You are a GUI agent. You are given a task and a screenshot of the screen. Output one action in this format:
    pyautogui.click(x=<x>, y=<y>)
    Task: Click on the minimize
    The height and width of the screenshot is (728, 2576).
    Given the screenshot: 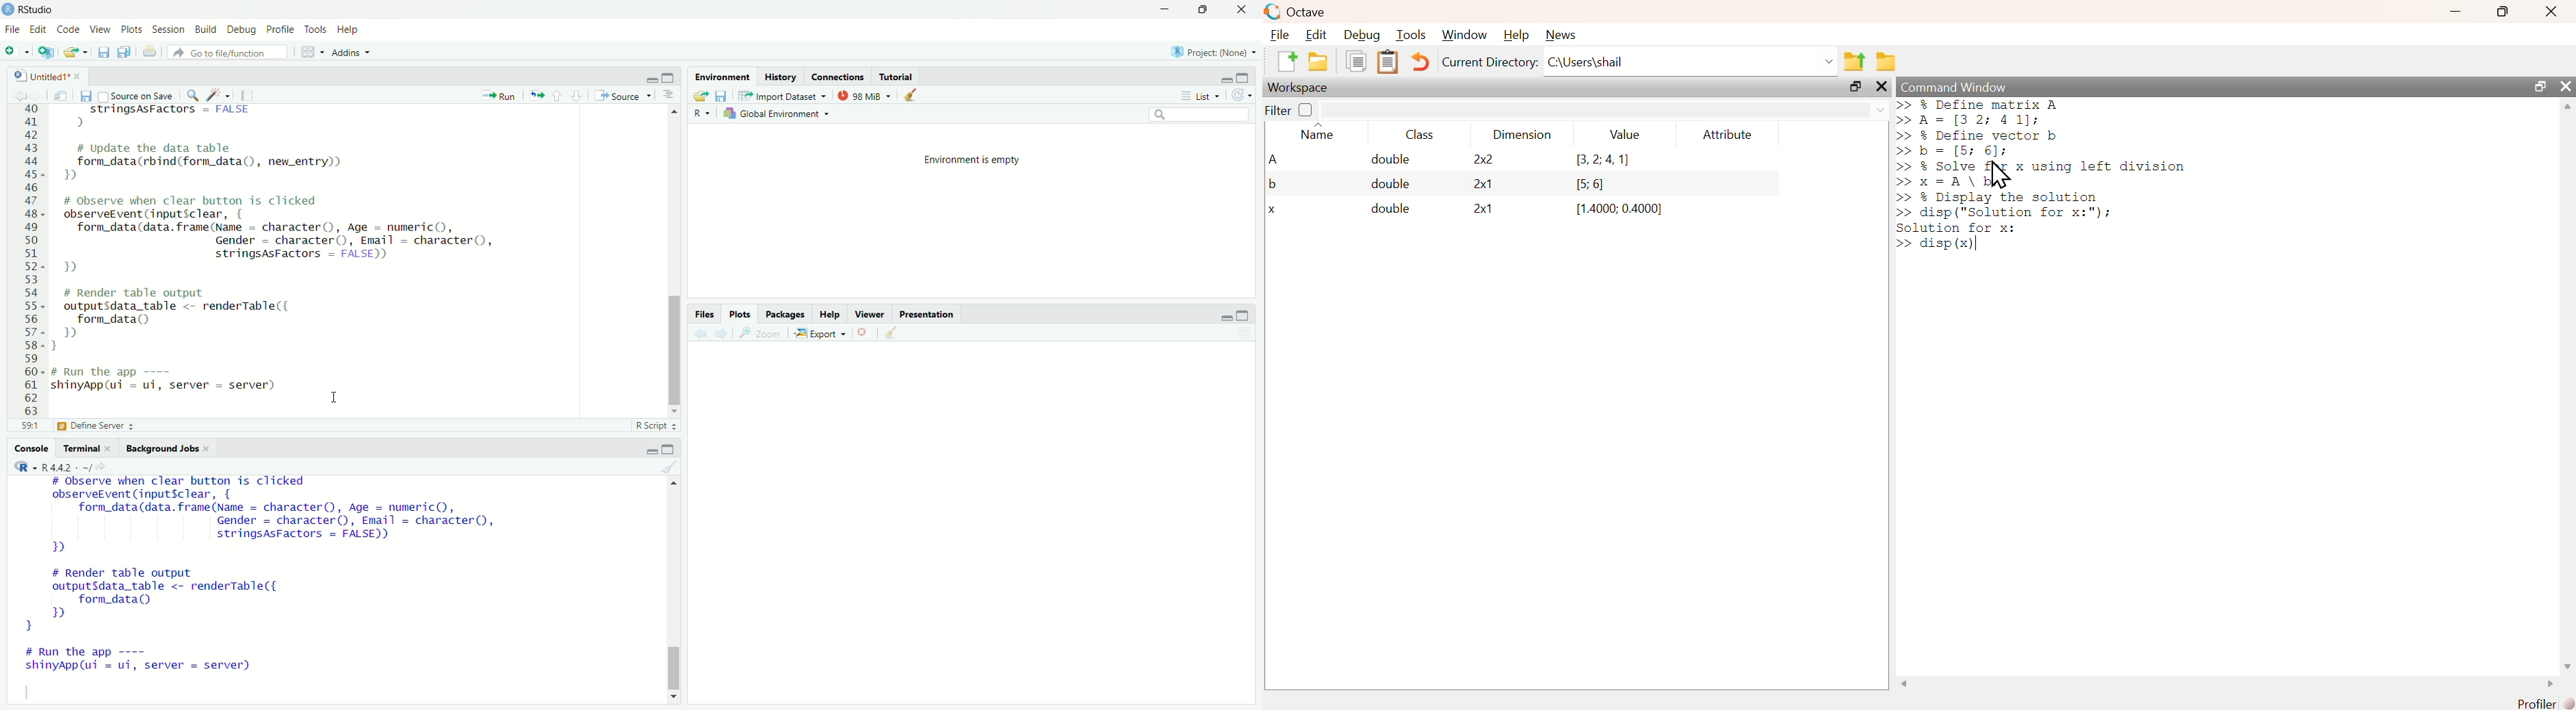 What is the action you would take?
    pyautogui.click(x=649, y=78)
    